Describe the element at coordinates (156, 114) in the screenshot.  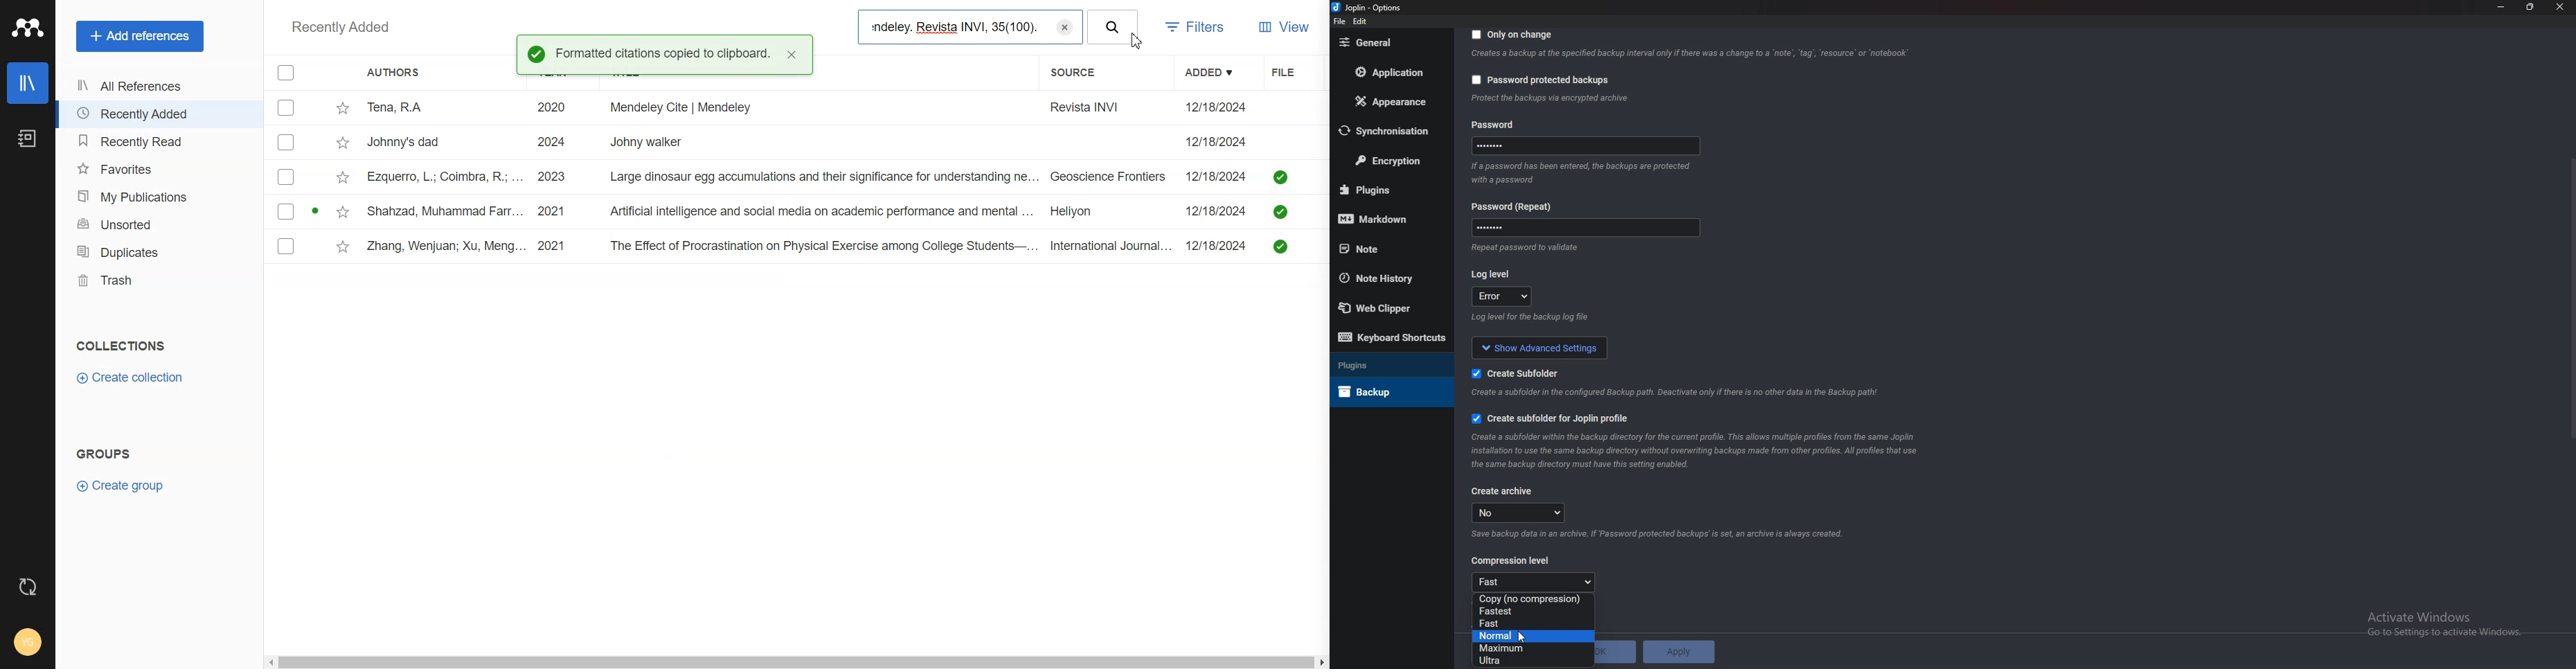
I see `Recently Added` at that location.